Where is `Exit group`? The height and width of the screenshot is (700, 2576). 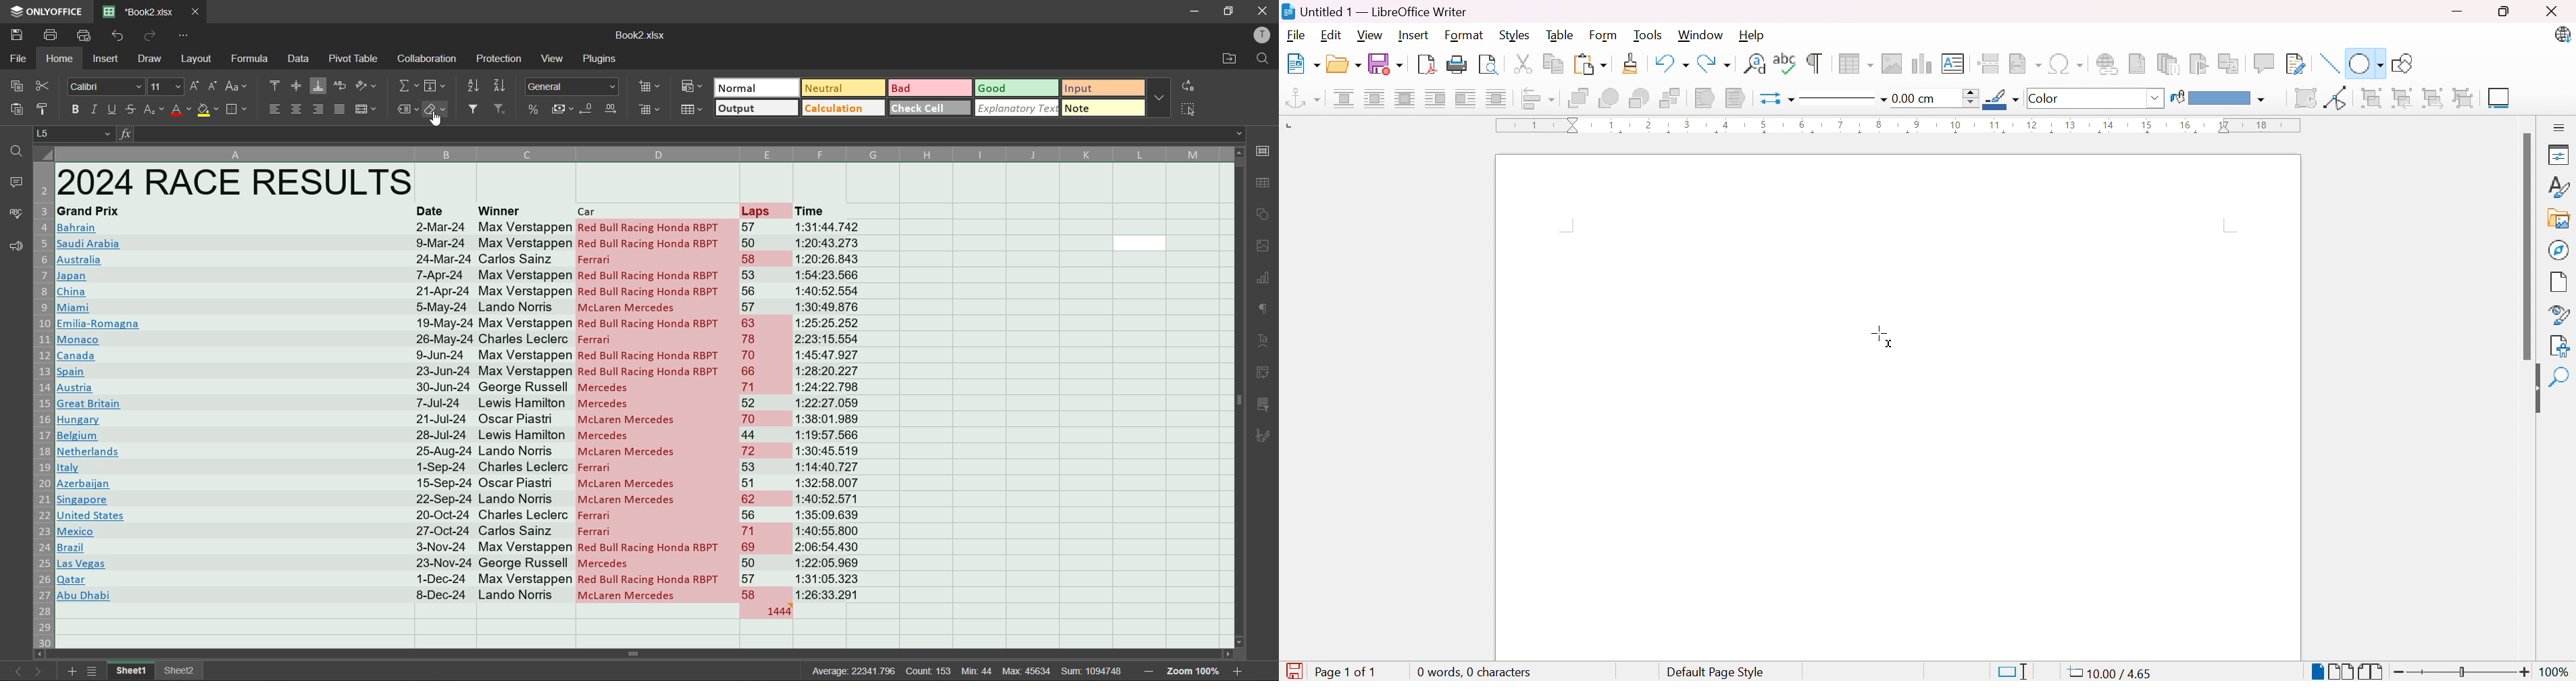 Exit group is located at coordinates (2436, 99).